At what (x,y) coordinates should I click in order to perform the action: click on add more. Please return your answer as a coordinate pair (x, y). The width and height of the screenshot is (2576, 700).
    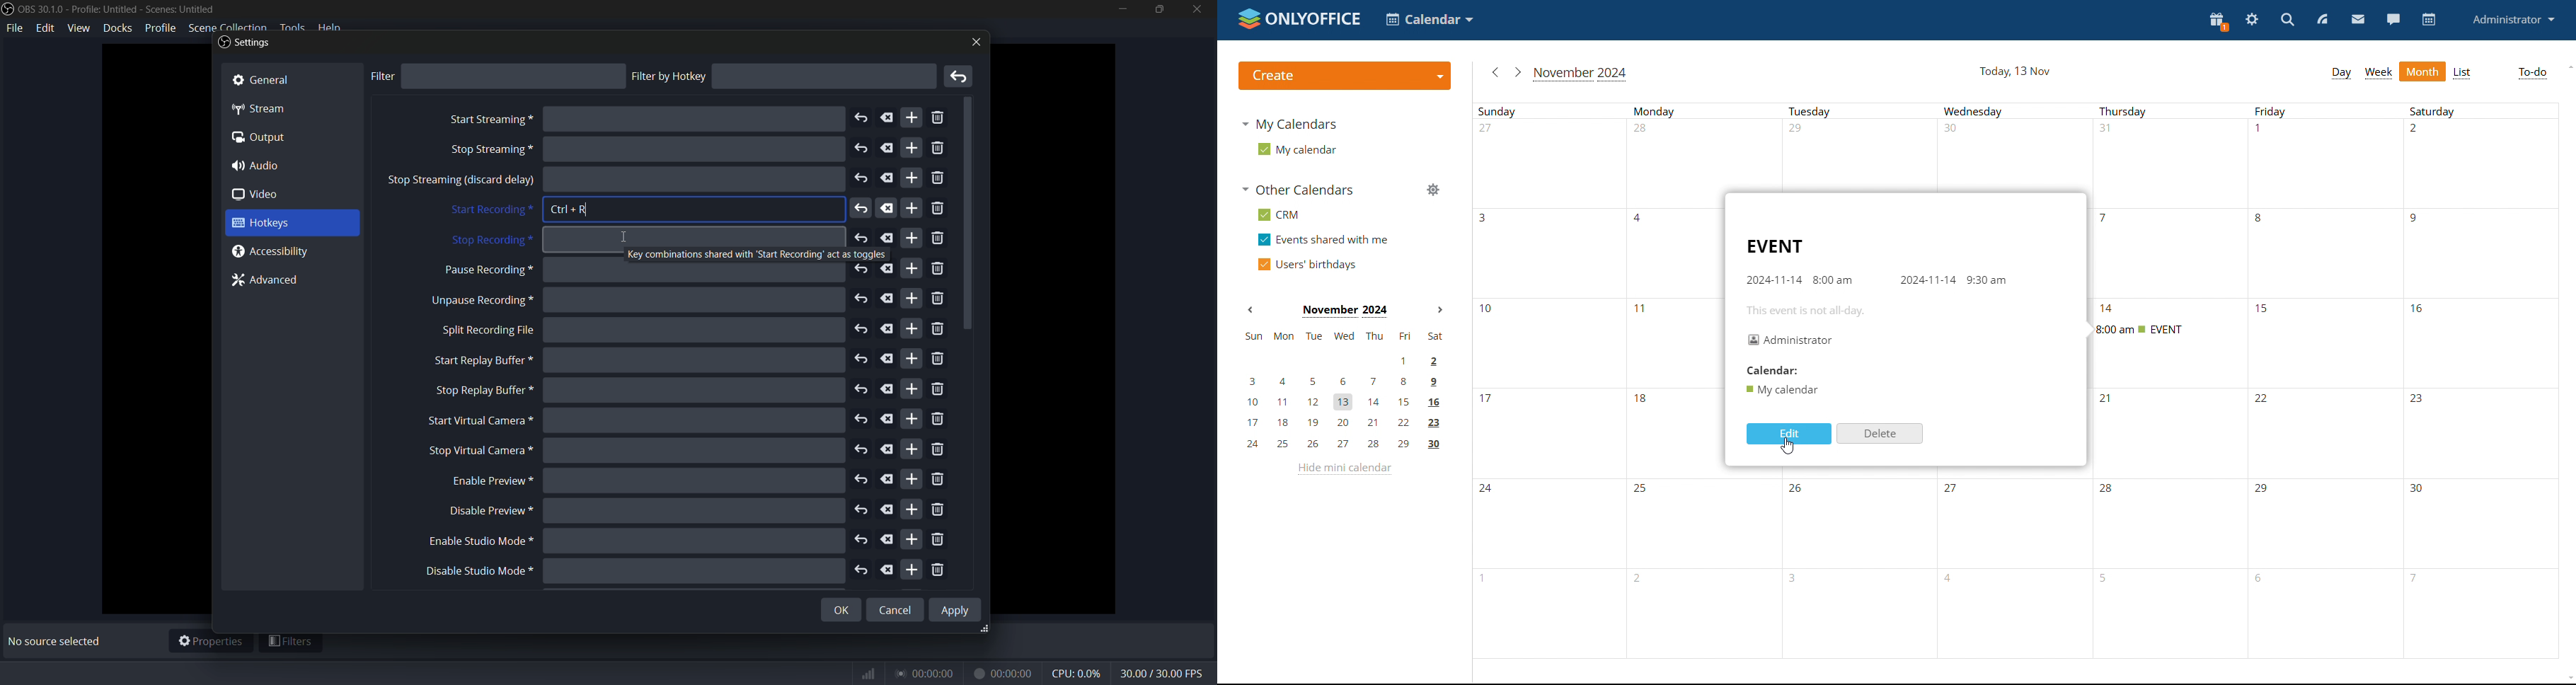
    Looking at the image, I should click on (913, 328).